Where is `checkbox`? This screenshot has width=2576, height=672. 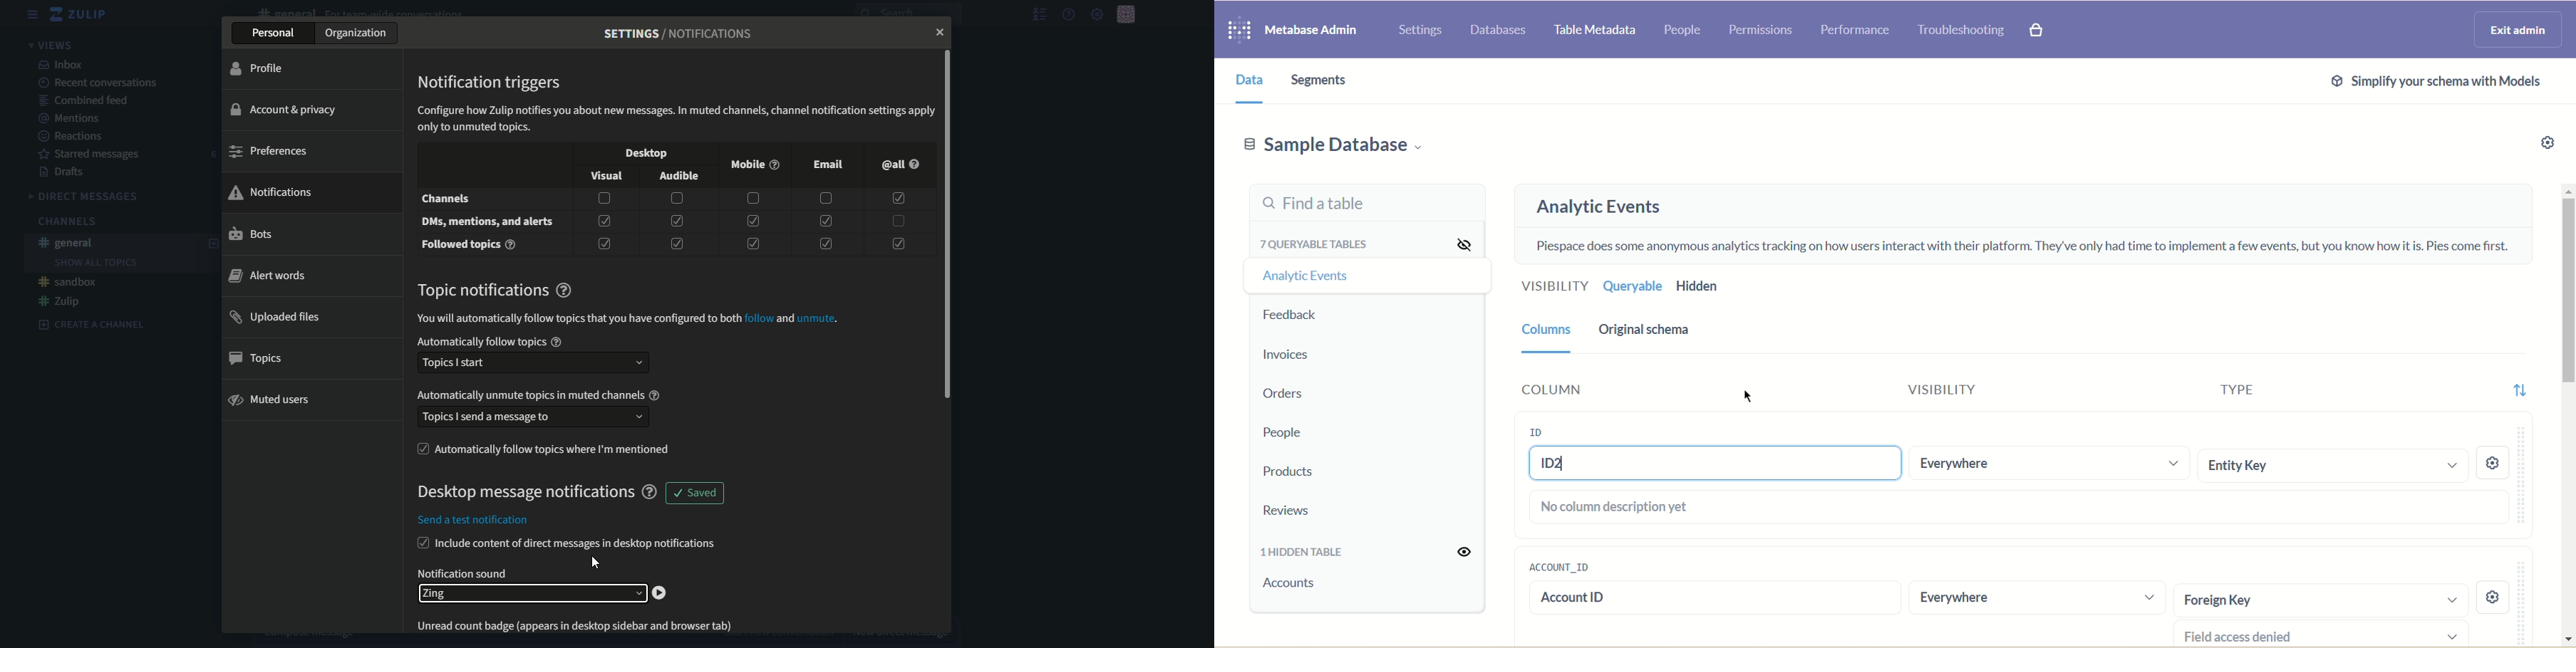 checkbox is located at coordinates (677, 199).